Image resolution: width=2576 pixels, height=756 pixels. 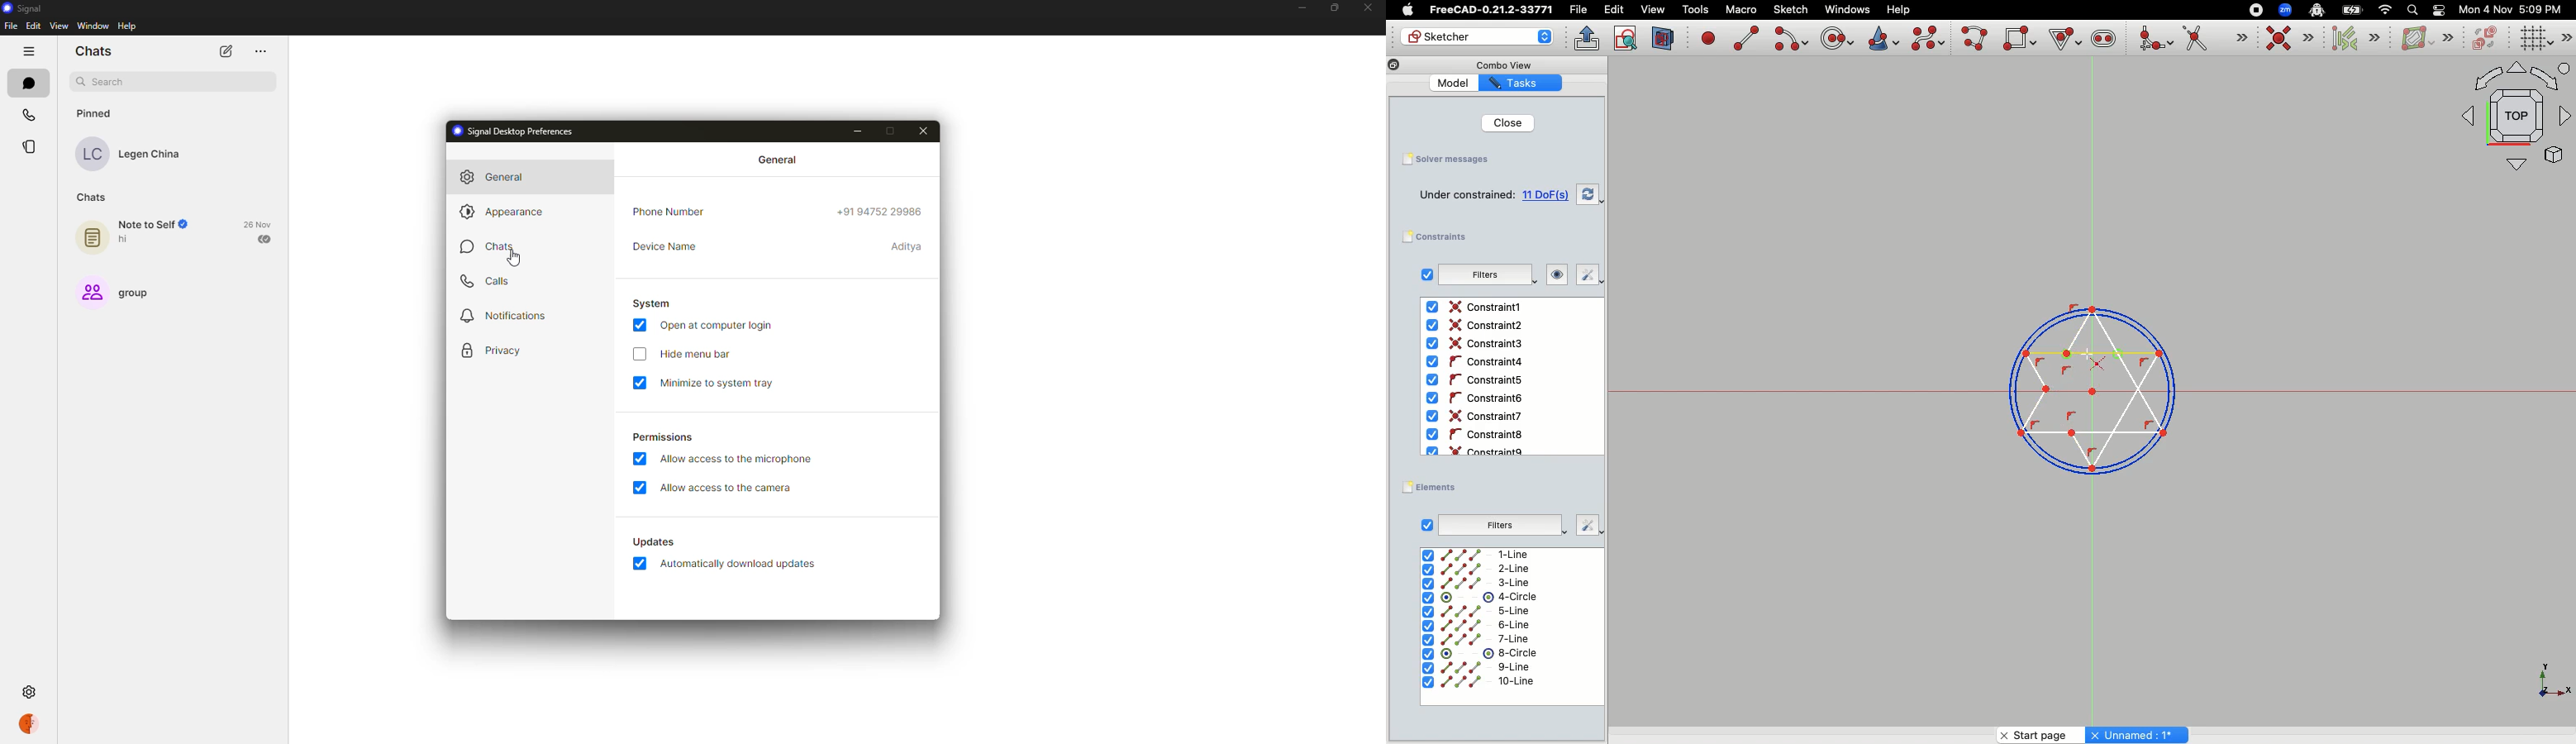 What do you see at coordinates (639, 563) in the screenshot?
I see `enabled` at bounding box center [639, 563].